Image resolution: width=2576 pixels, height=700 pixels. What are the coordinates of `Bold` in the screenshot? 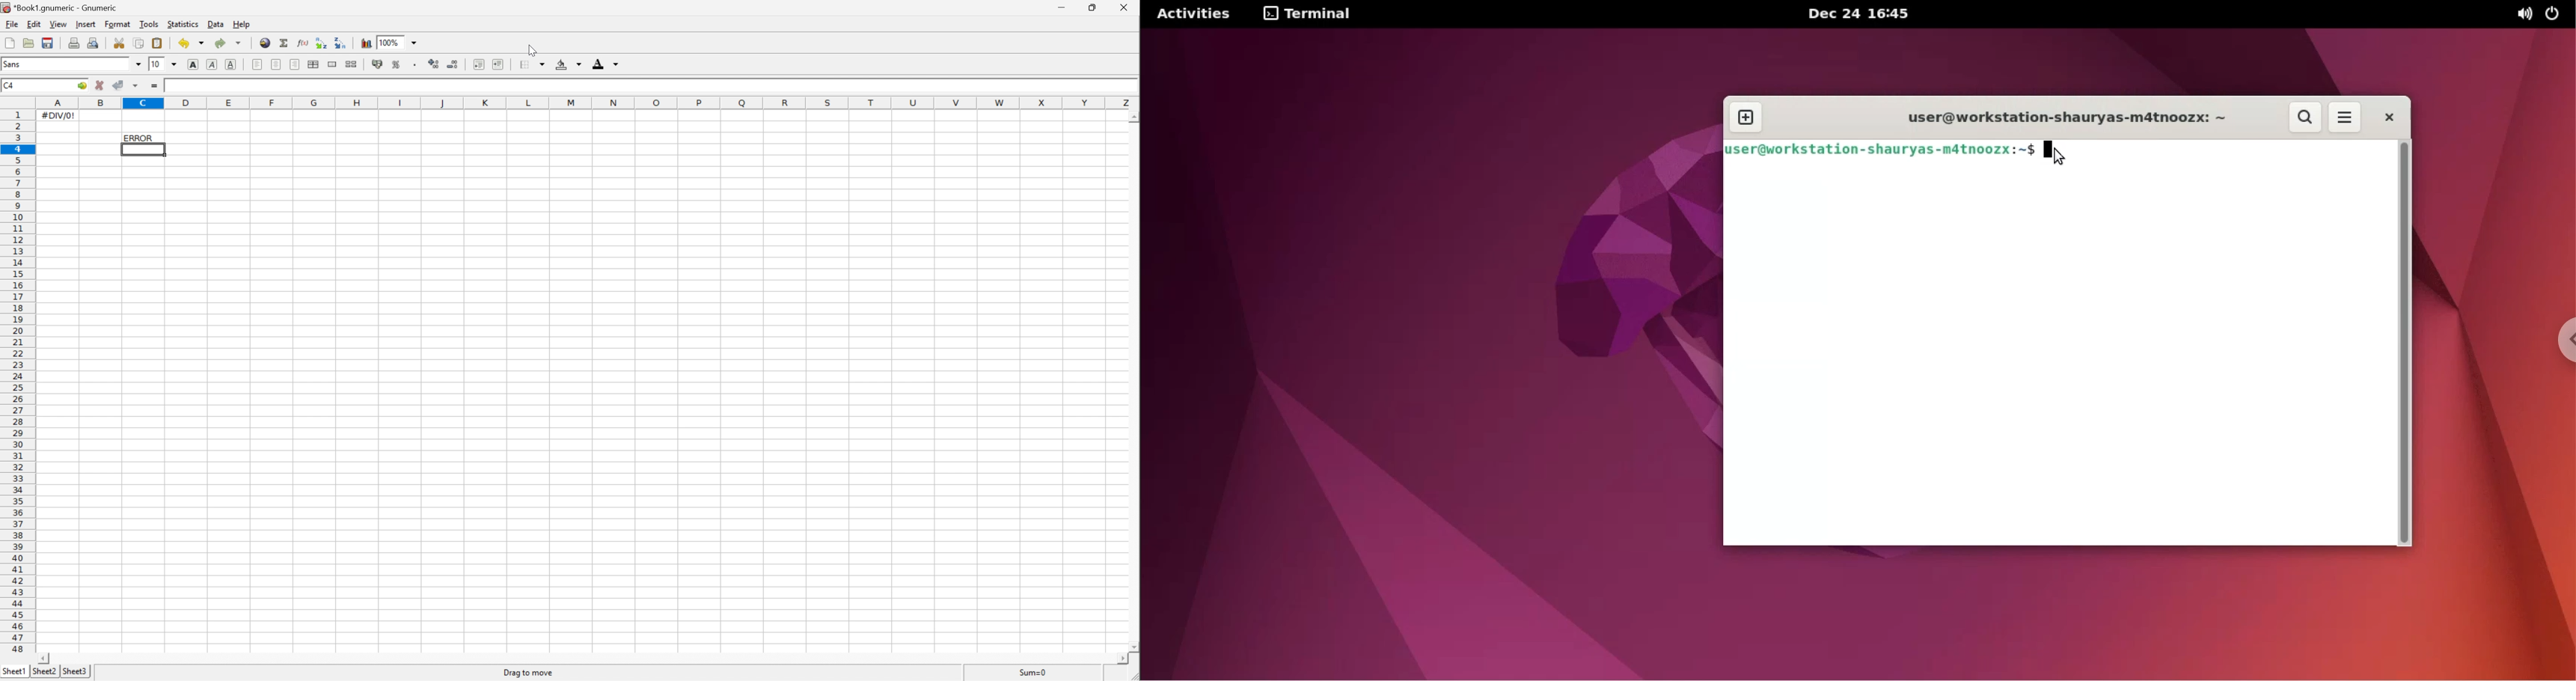 It's located at (193, 64).